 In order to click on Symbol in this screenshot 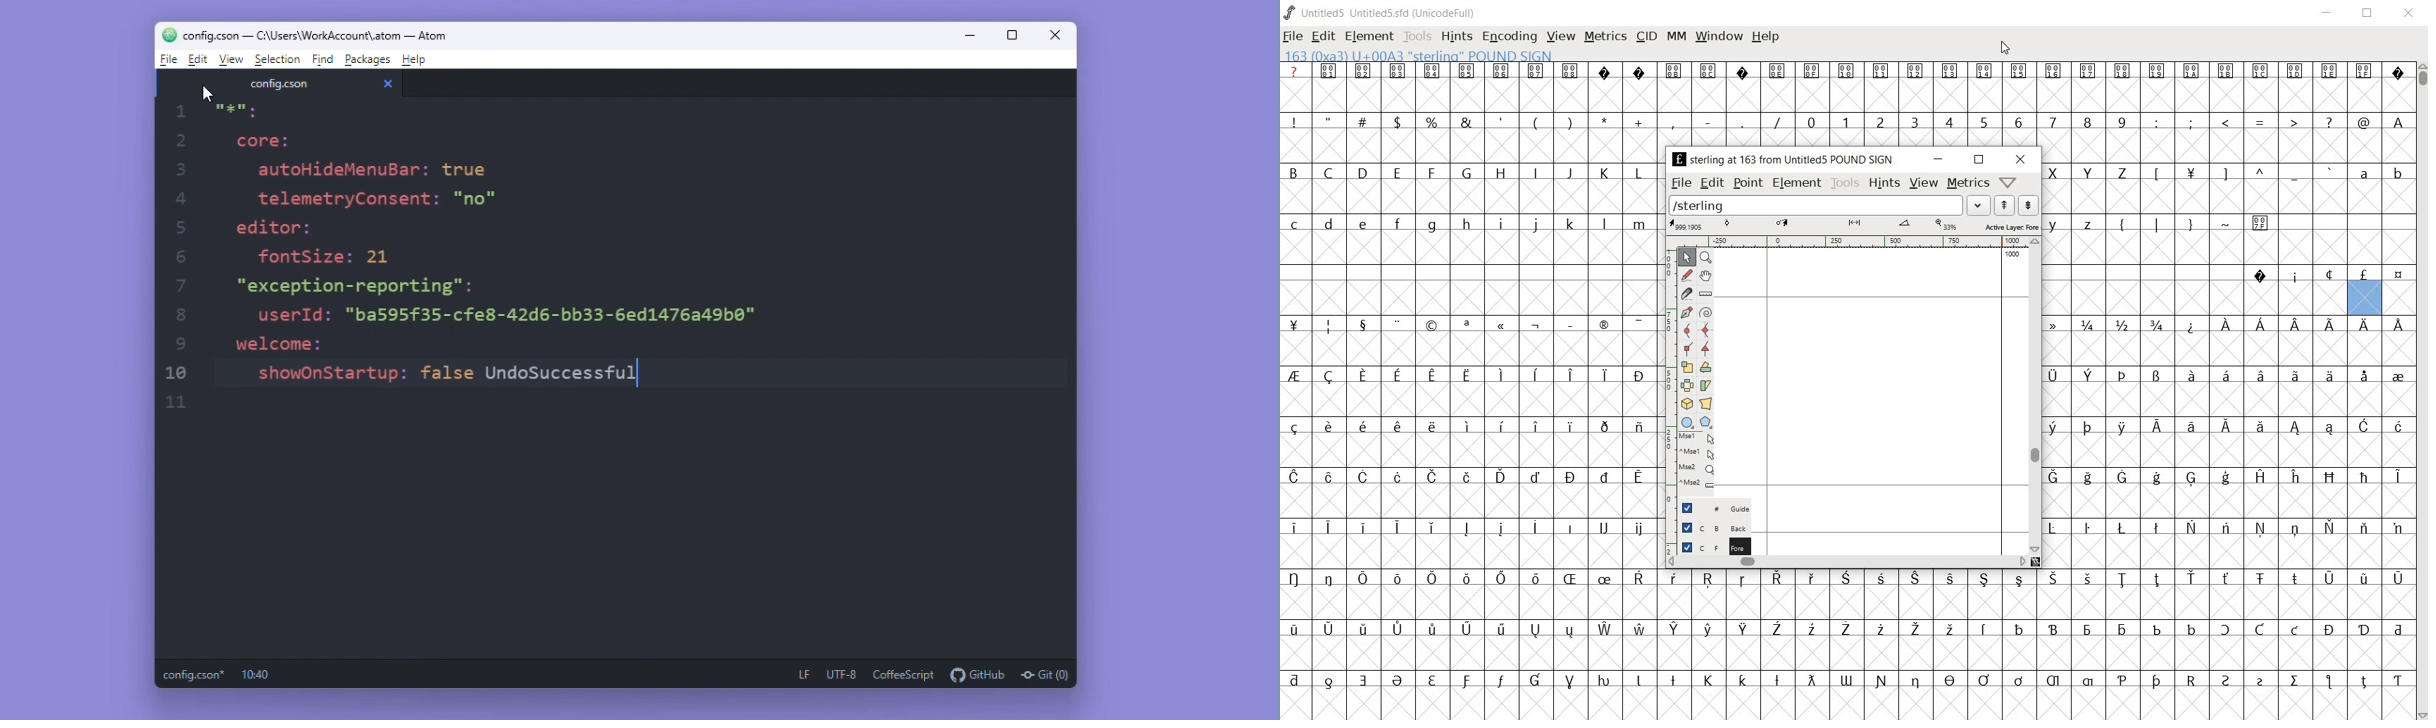, I will do `click(2295, 478)`.